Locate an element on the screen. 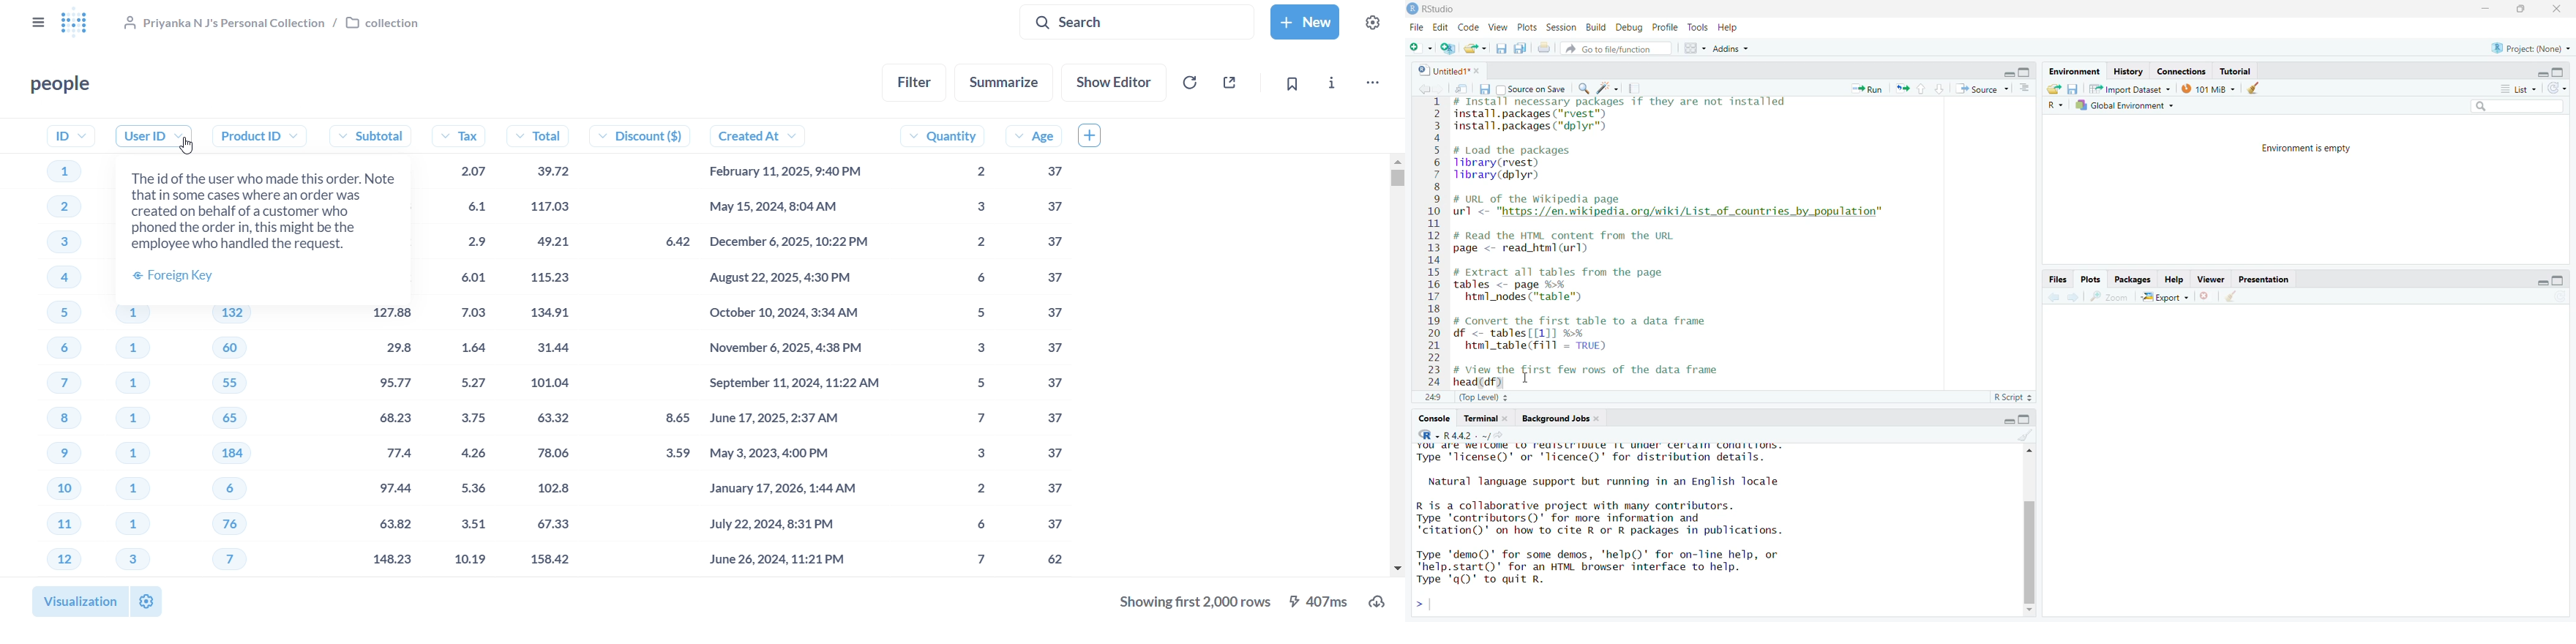  Maximize is located at coordinates (2024, 420).